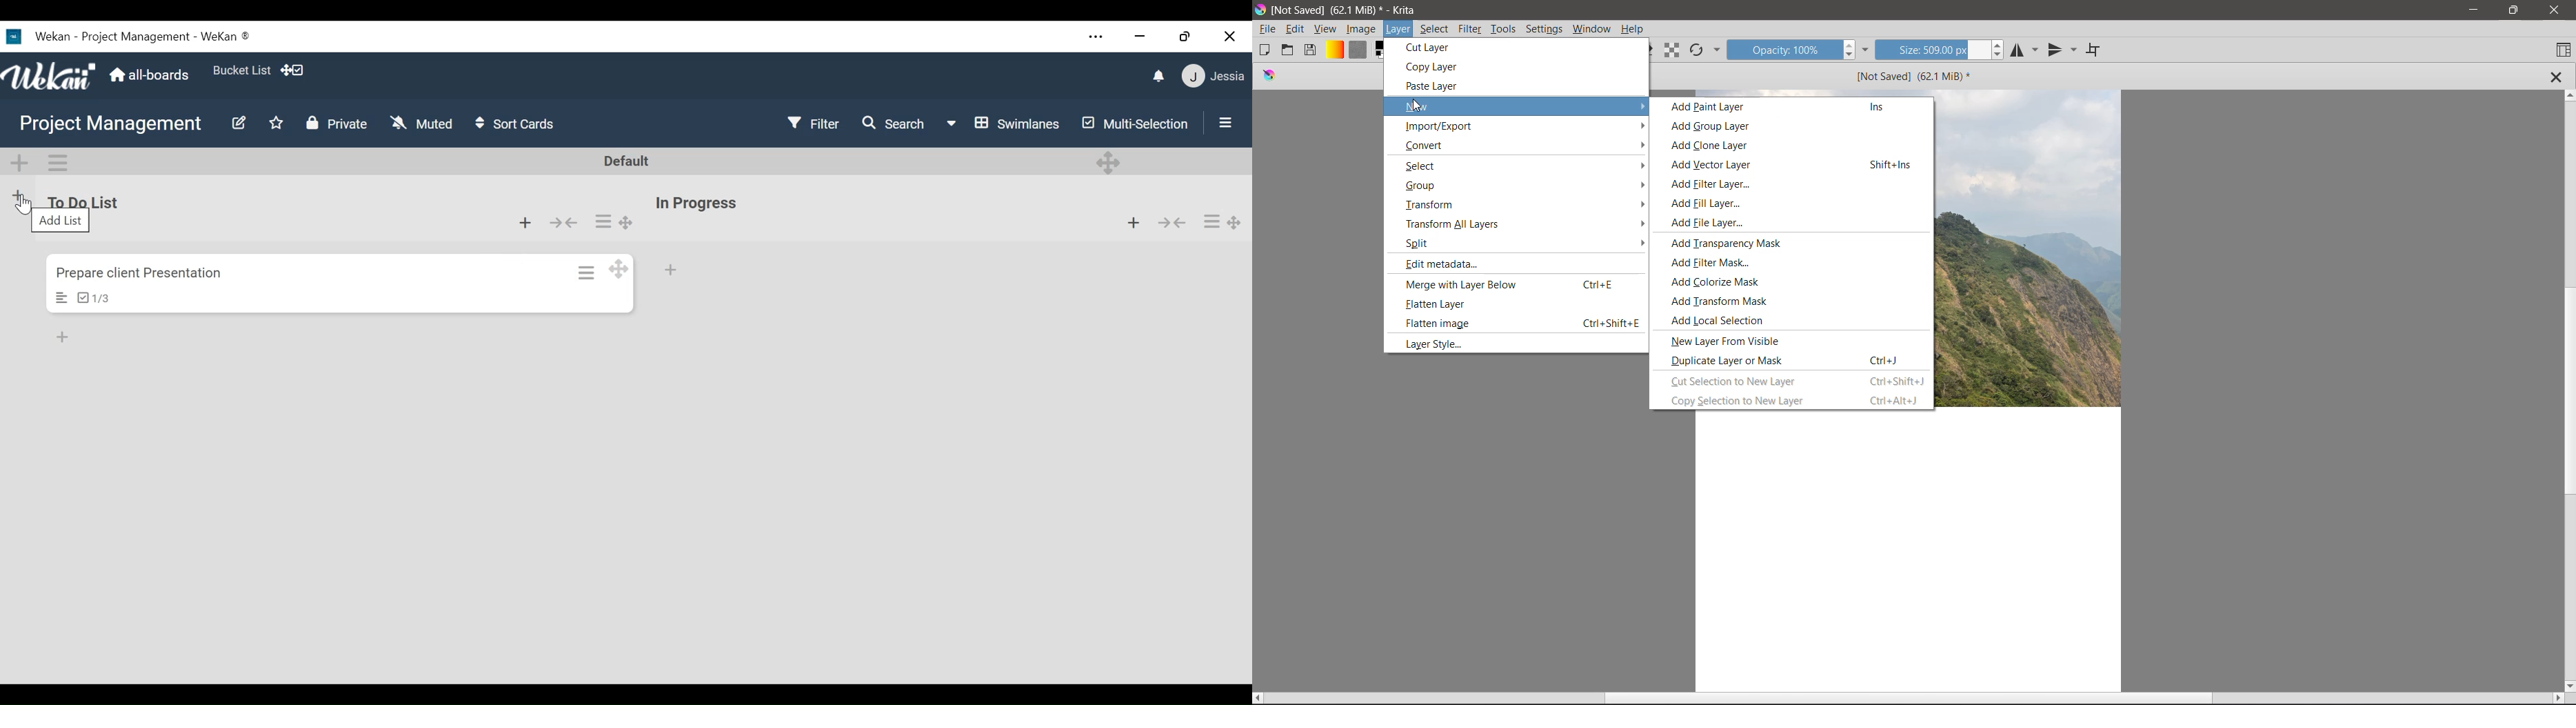  Describe the element at coordinates (1712, 224) in the screenshot. I see `Add File Layer` at that location.